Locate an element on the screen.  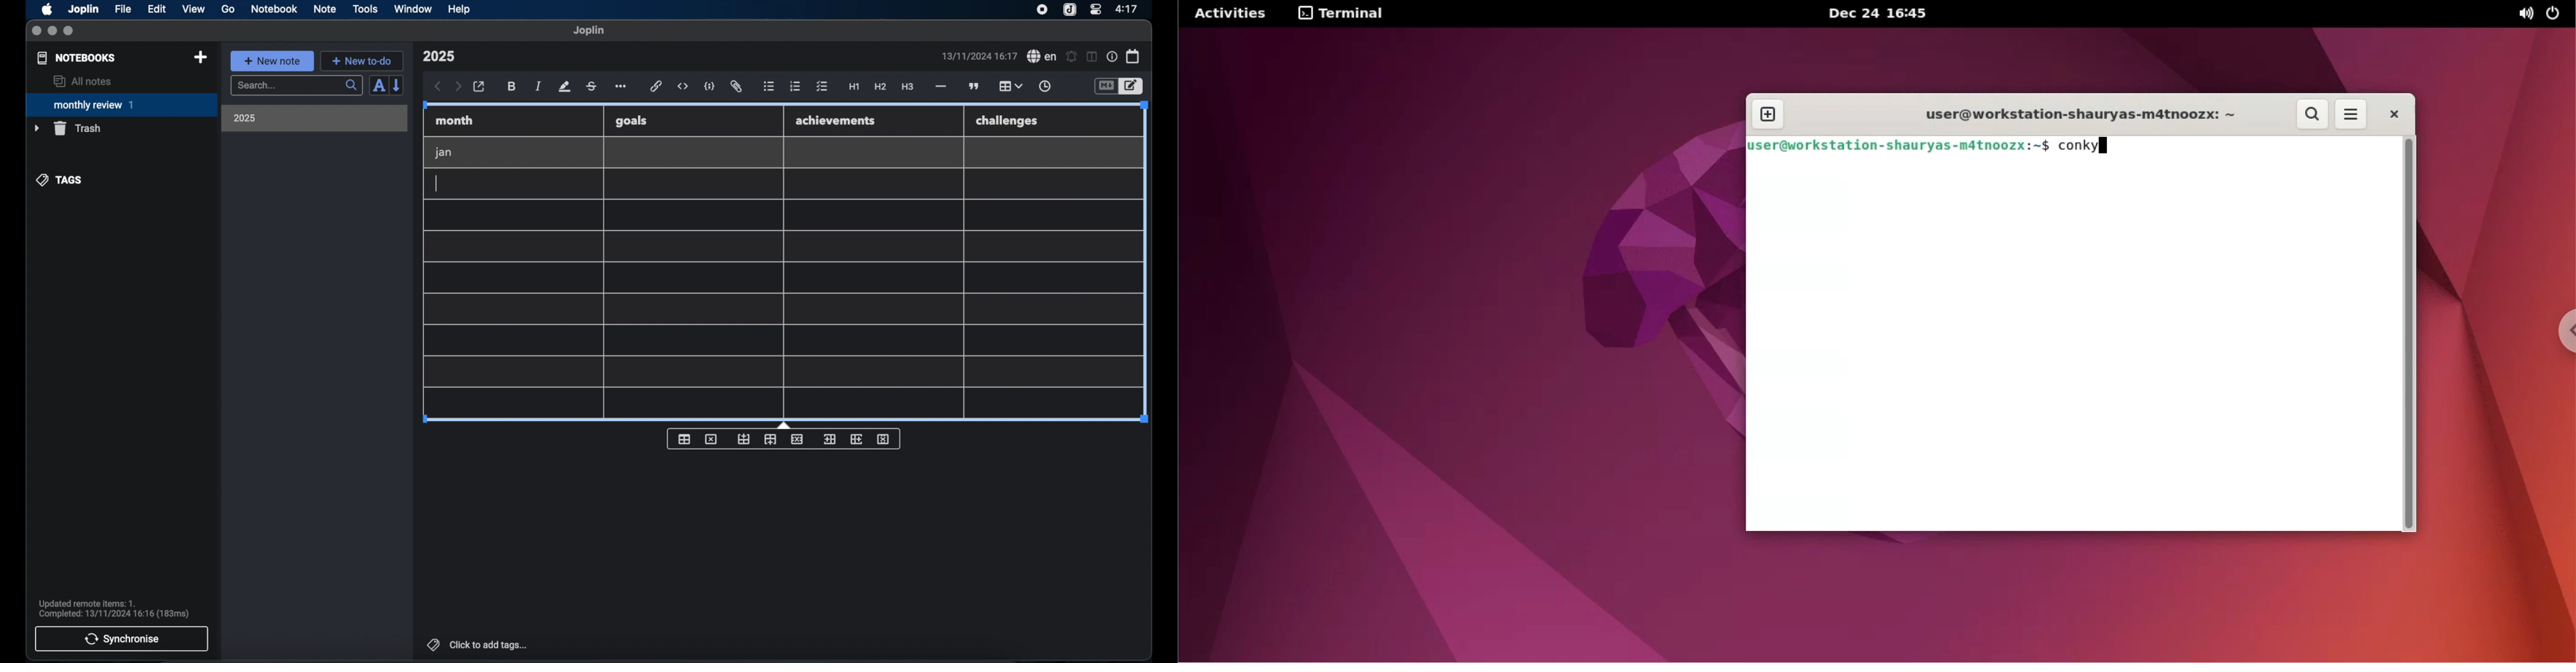
delete row is located at coordinates (798, 438).